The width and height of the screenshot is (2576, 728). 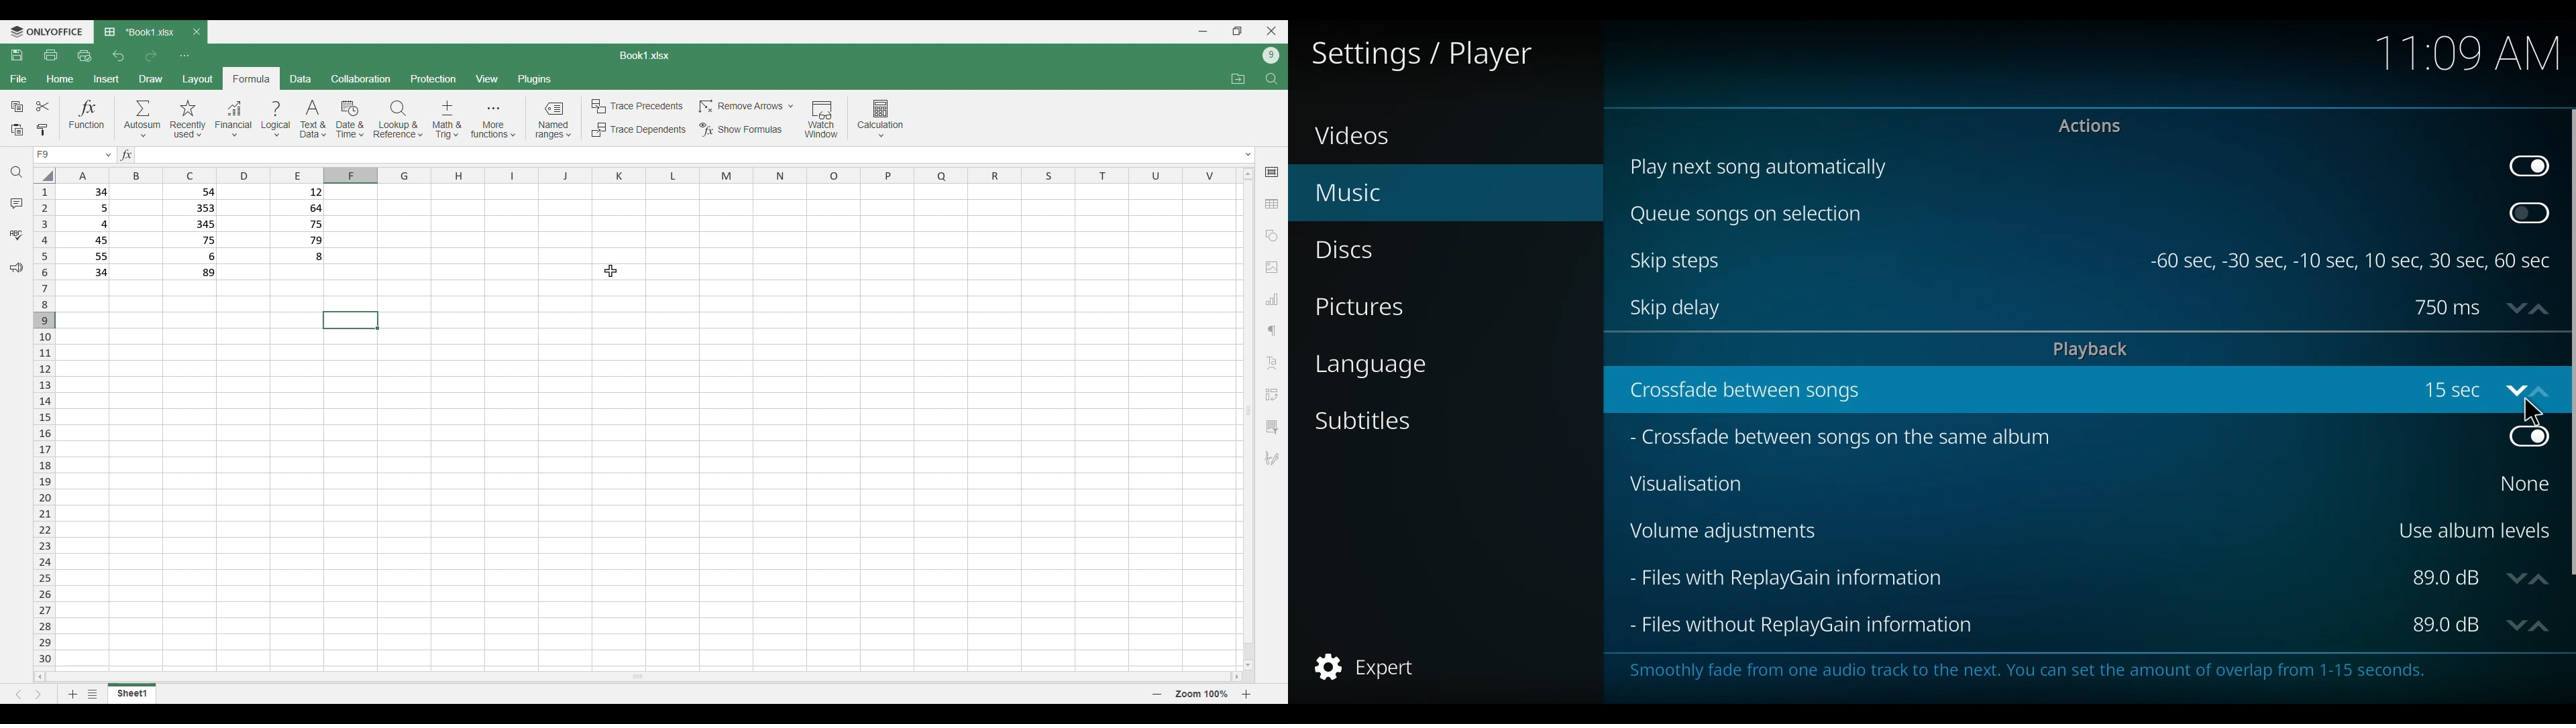 What do you see at coordinates (44, 424) in the screenshot?
I see `Indicates rows` at bounding box center [44, 424].